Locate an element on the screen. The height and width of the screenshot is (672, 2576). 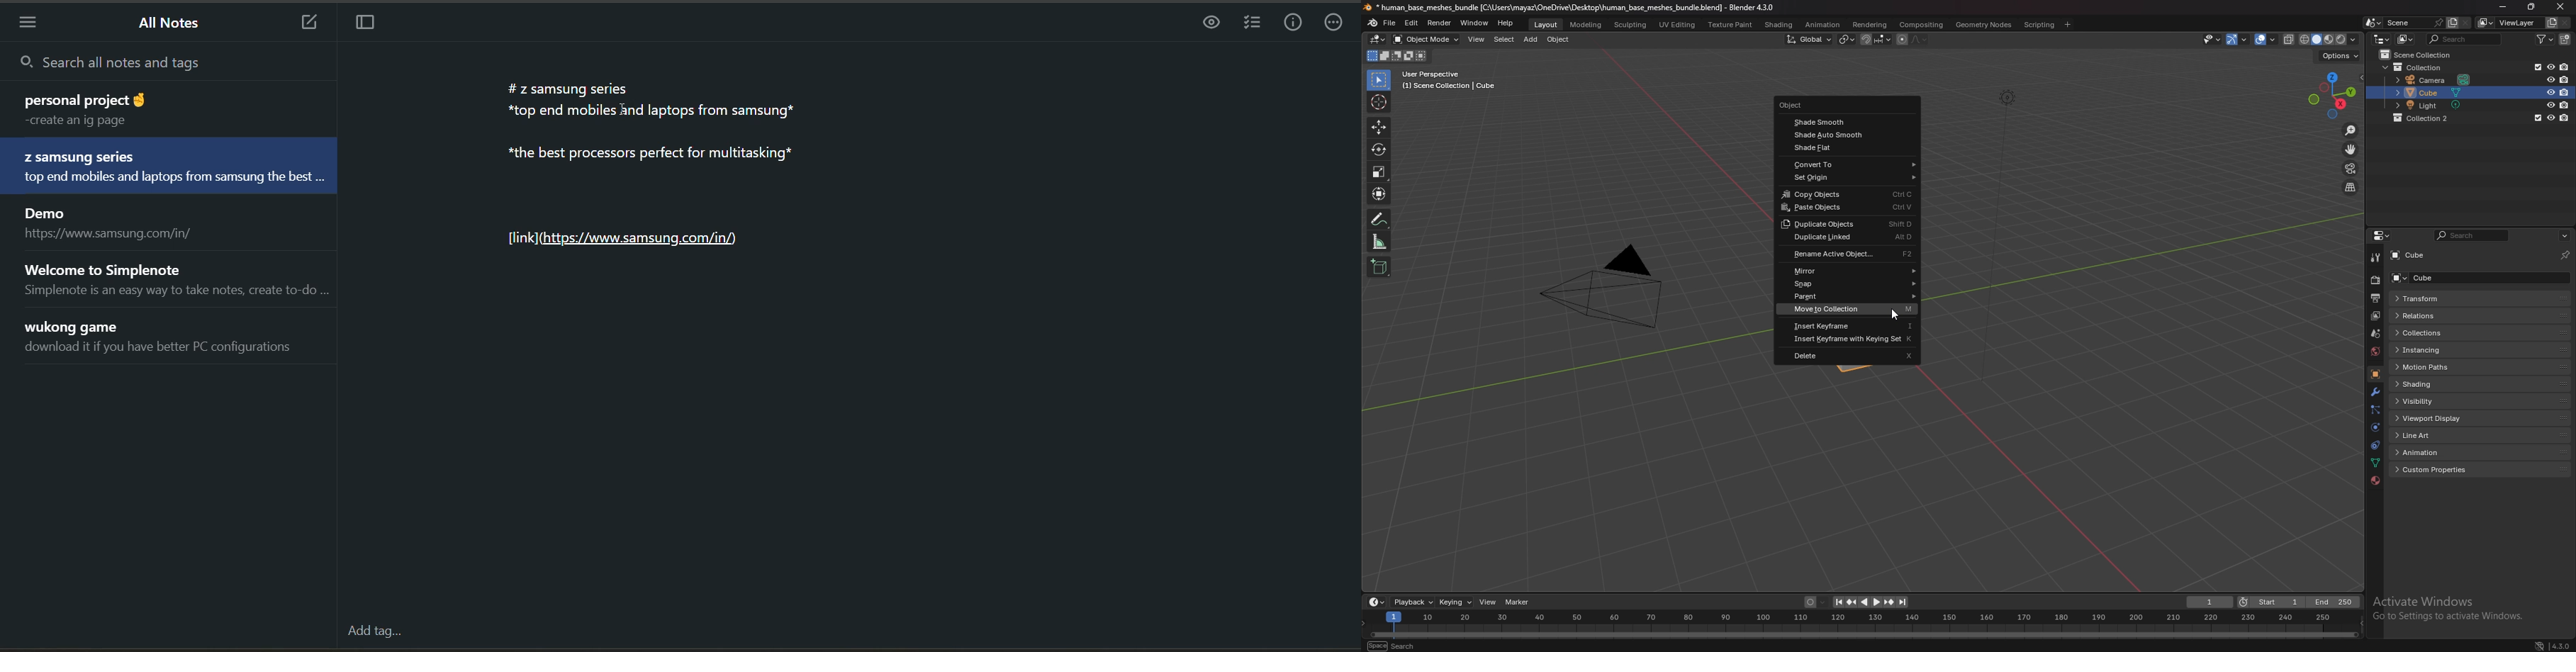
shading is located at coordinates (2441, 384).